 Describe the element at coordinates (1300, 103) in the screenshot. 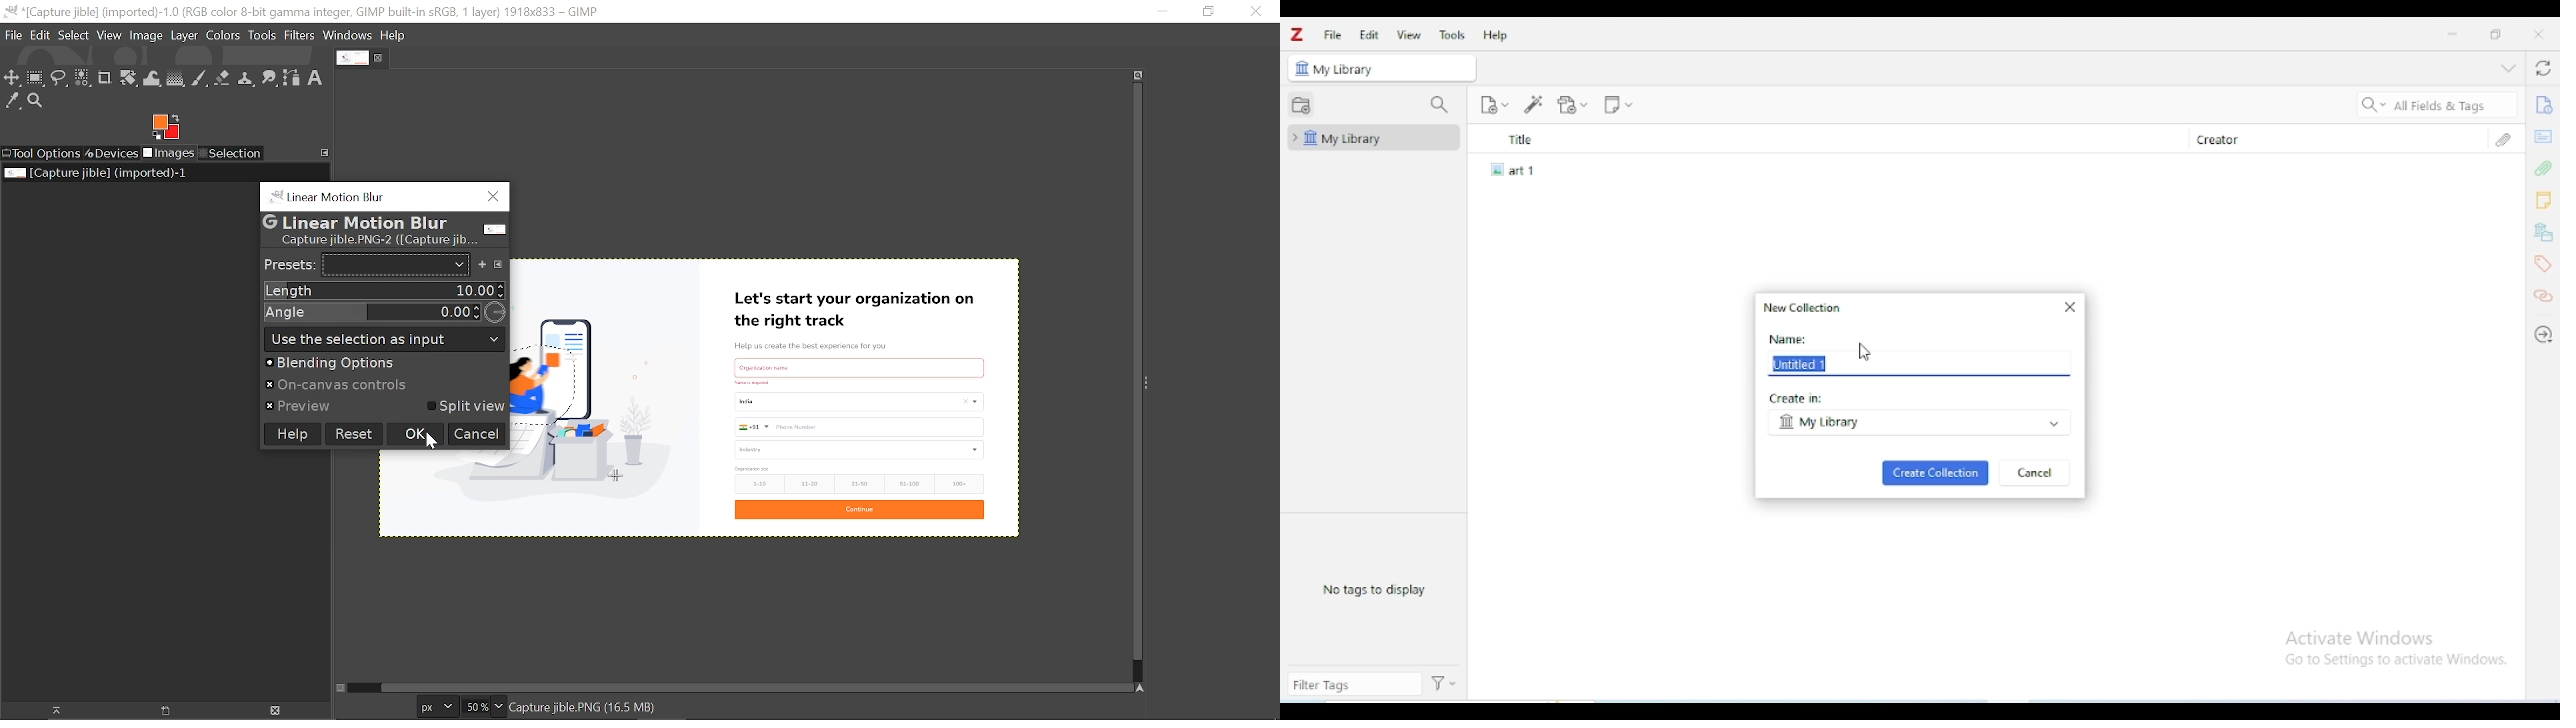

I see `new collection` at that location.